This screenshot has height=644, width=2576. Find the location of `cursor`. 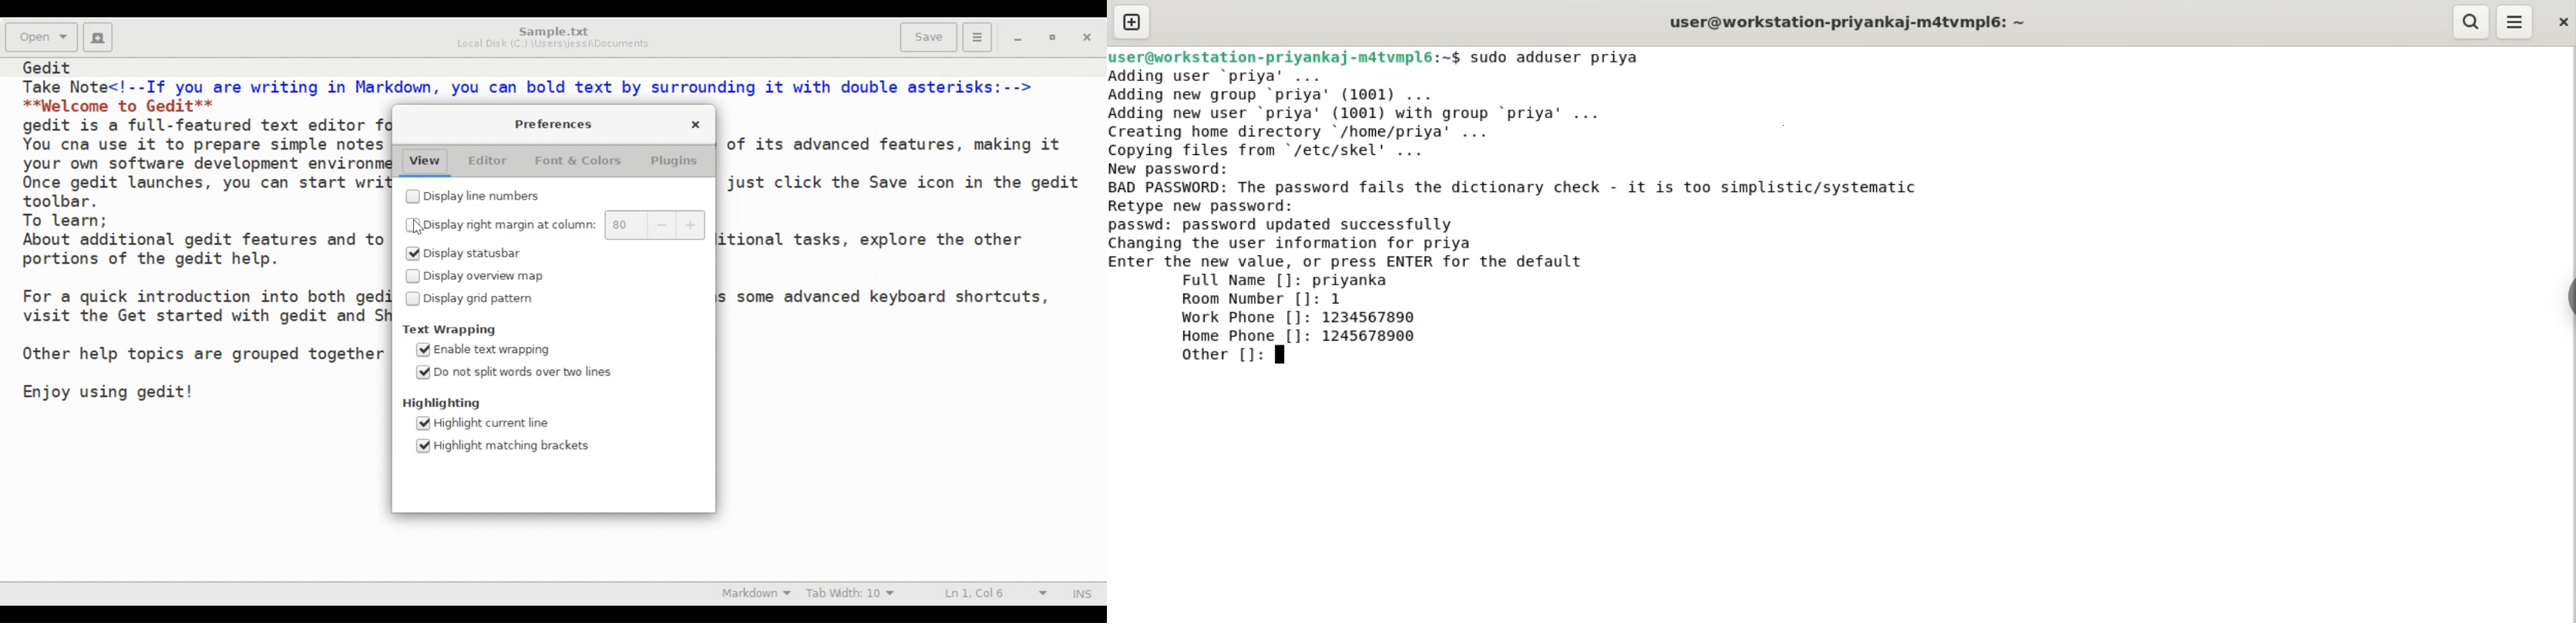

cursor is located at coordinates (420, 230).